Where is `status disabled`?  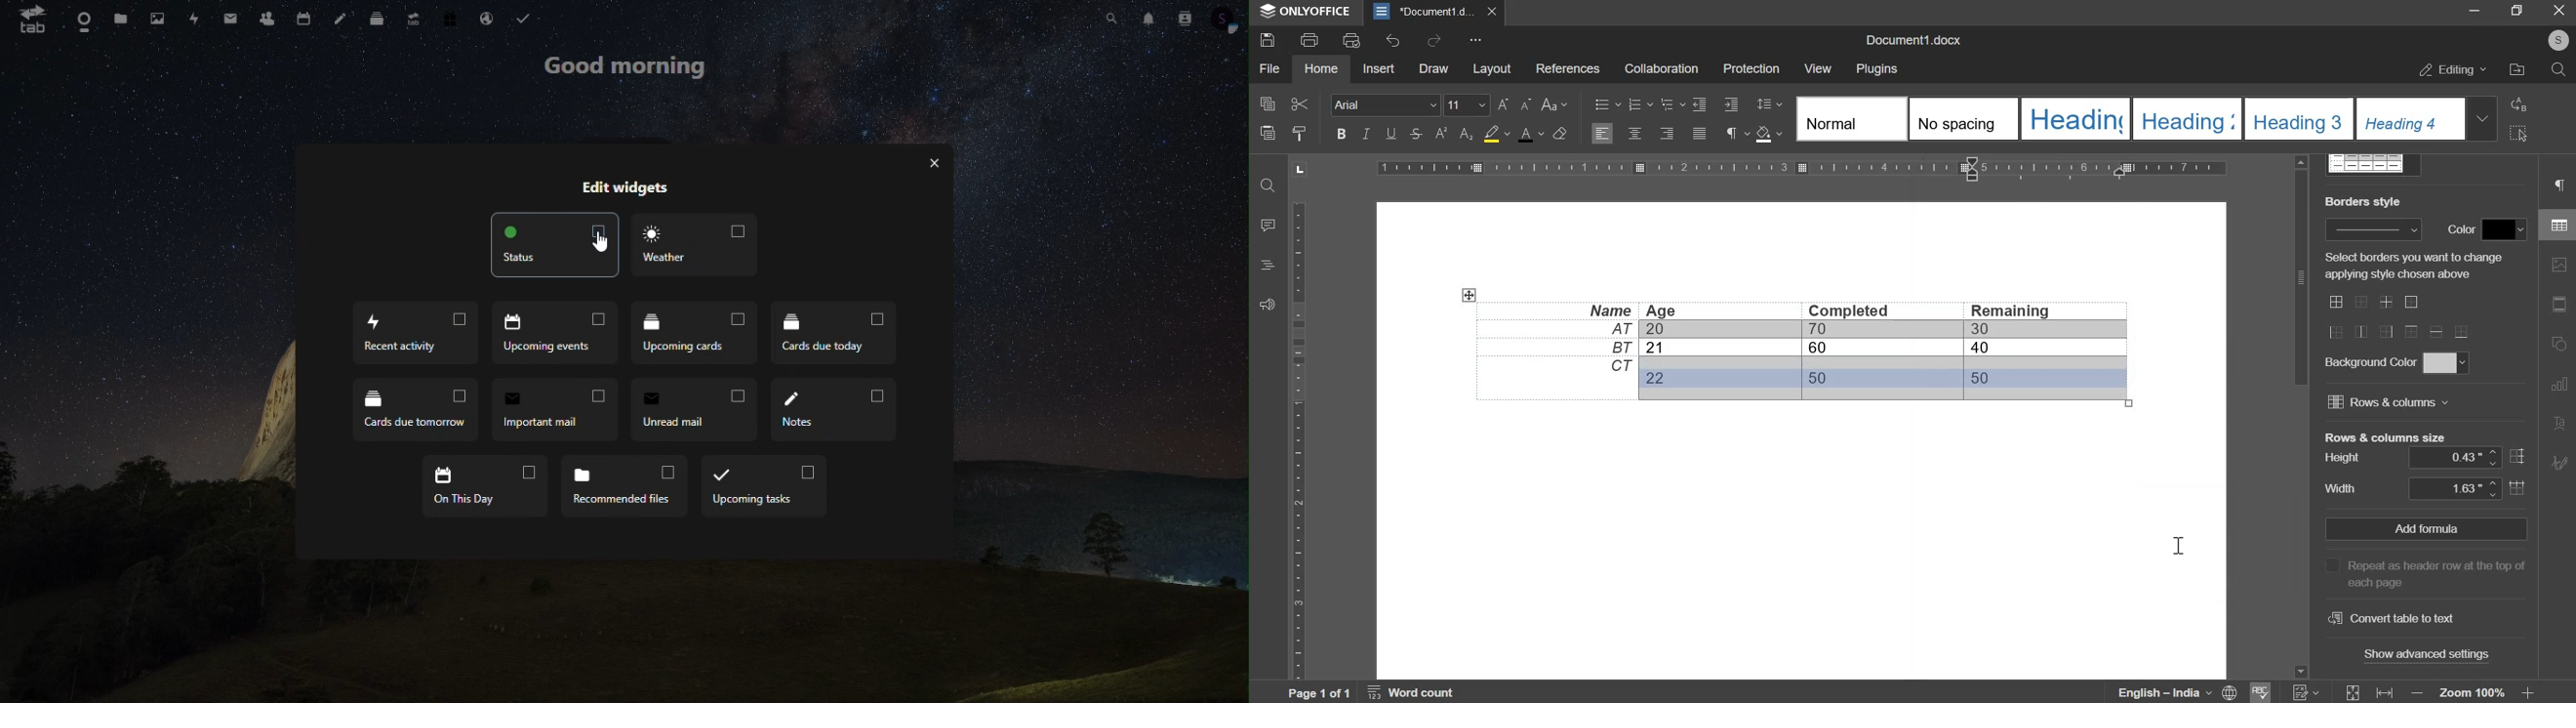
status disabled is located at coordinates (556, 244).